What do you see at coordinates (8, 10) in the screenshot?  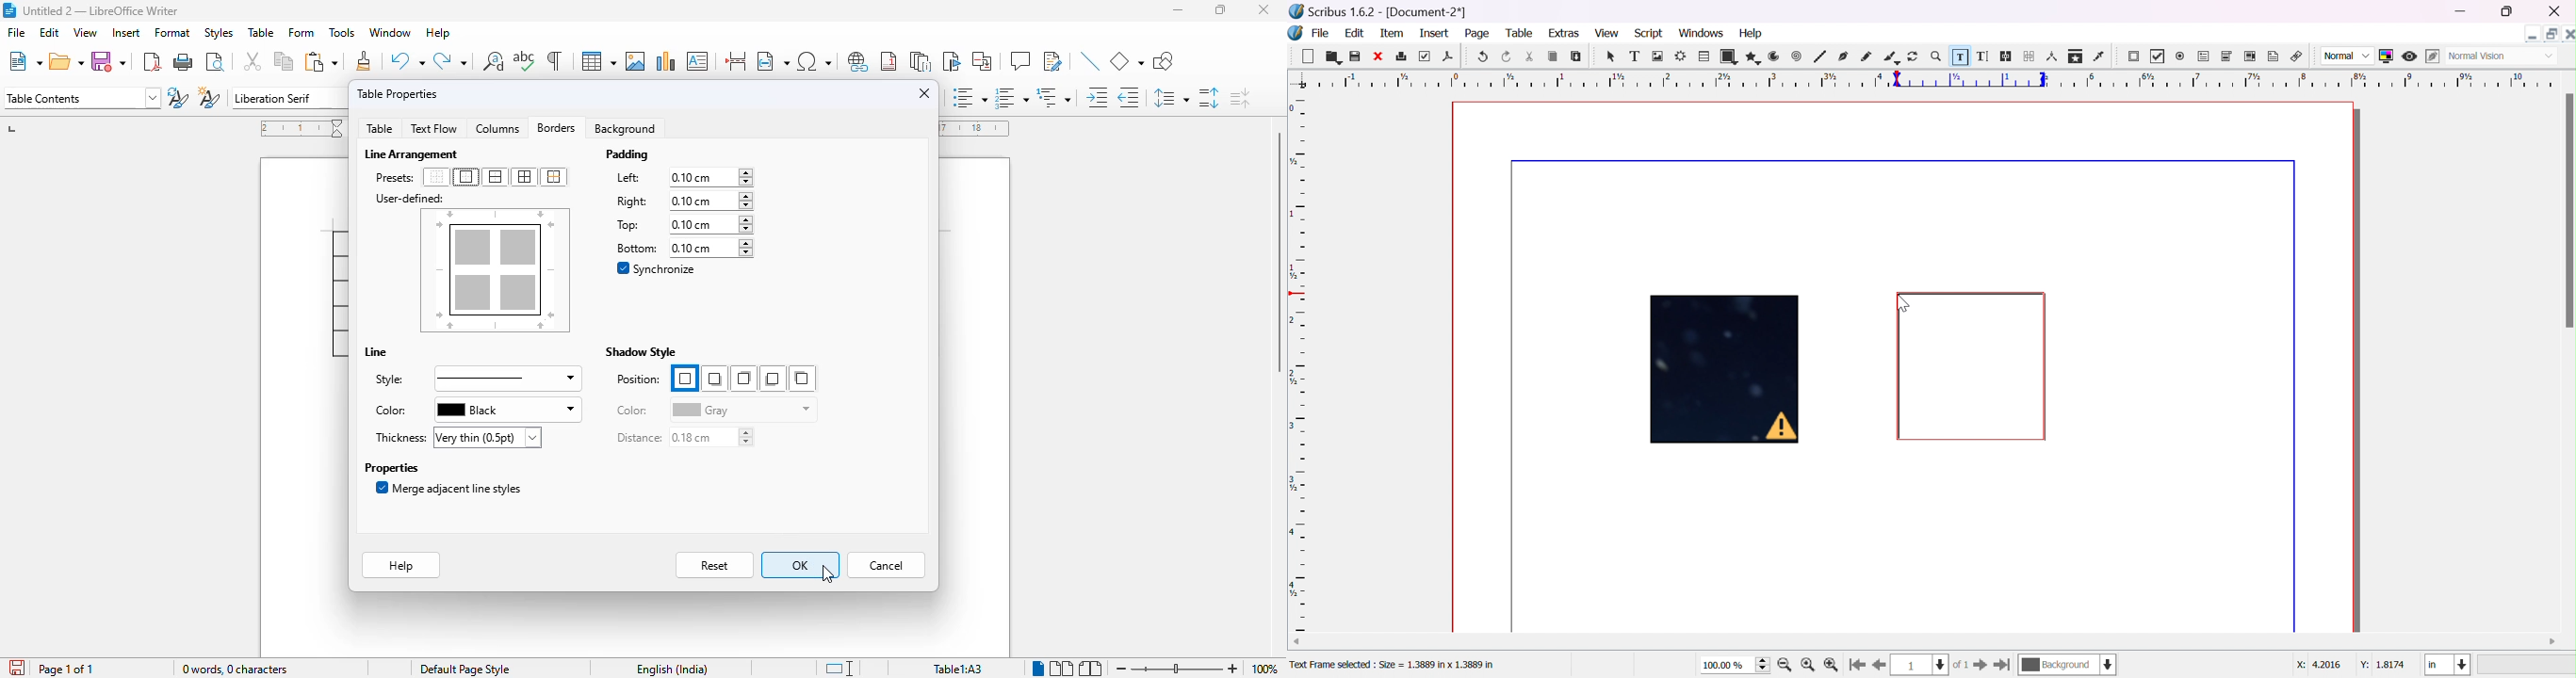 I see `logo` at bounding box center [8, 10].